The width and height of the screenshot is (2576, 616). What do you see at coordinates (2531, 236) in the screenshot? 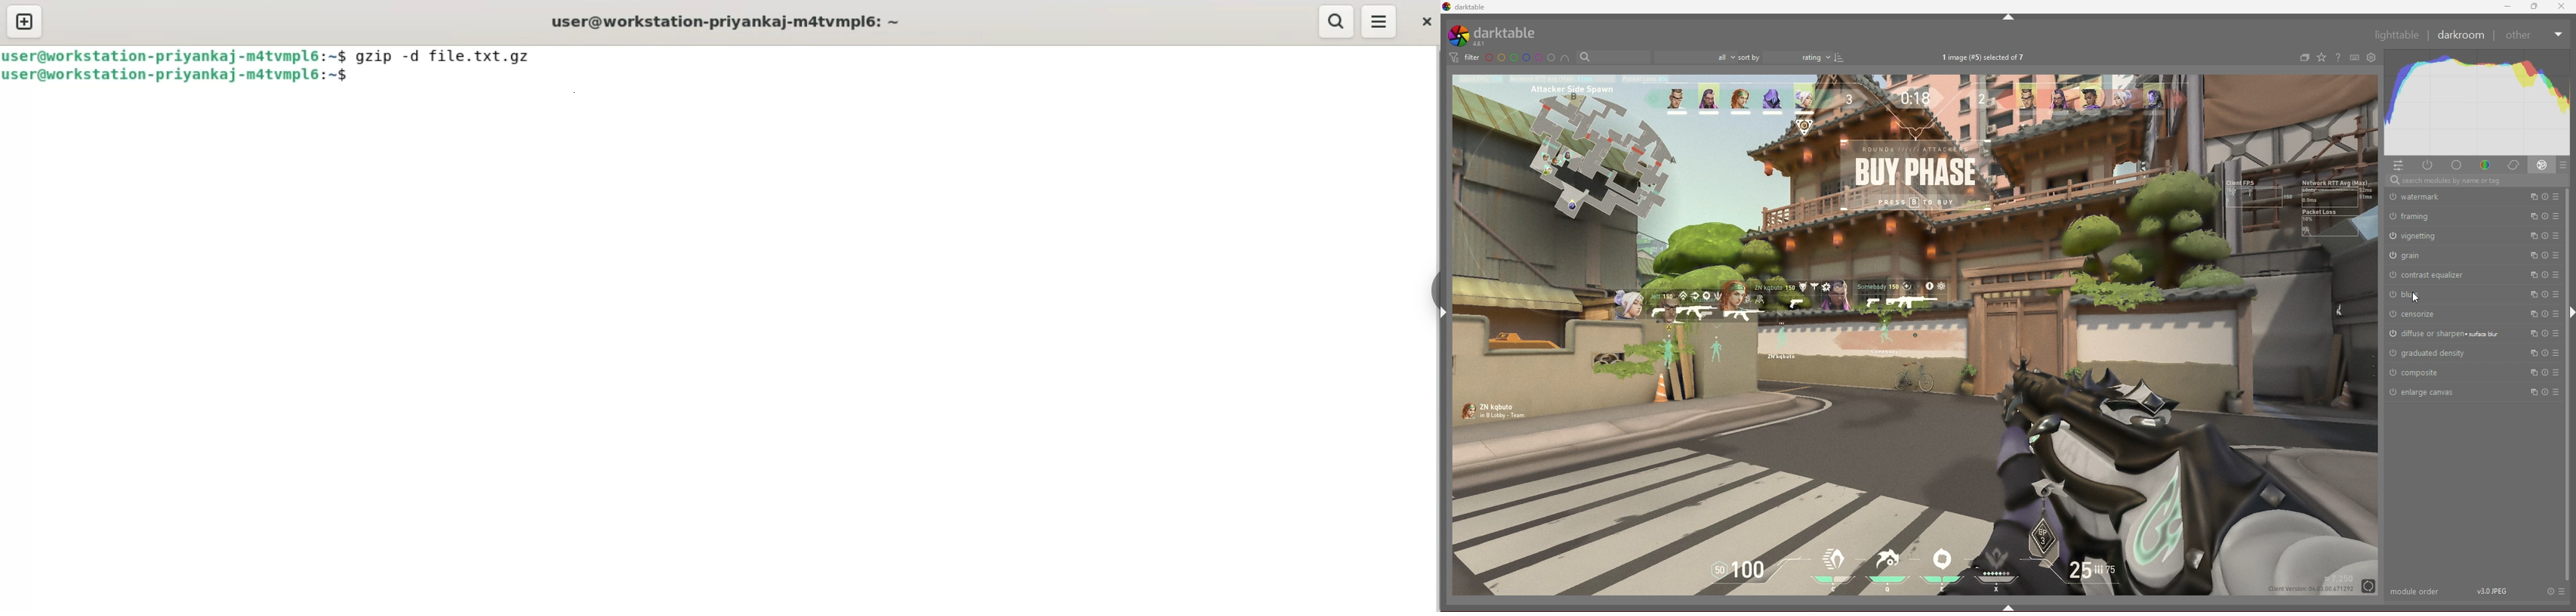
I see `multiple instances action` at bounding box center [2531, 236].